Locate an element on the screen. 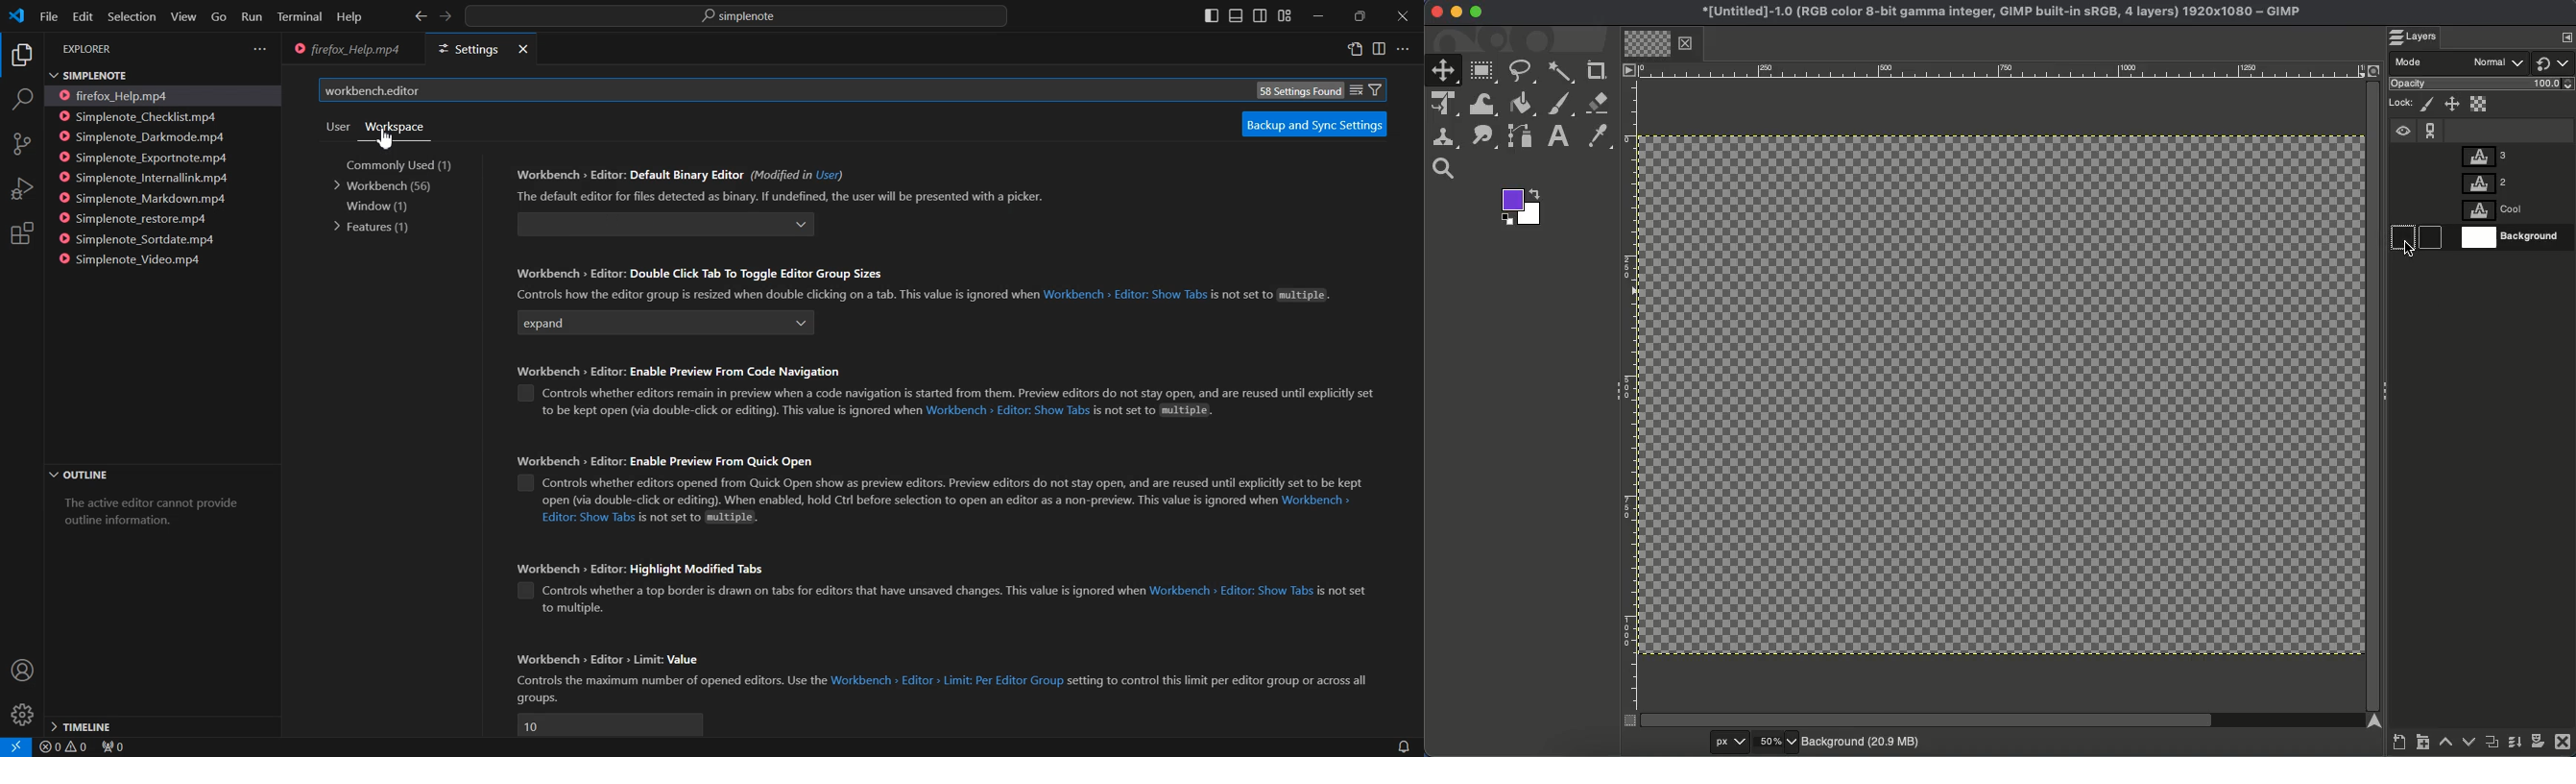 The image size is (2576, 784). Workspace is located at coordinates (394, 127).